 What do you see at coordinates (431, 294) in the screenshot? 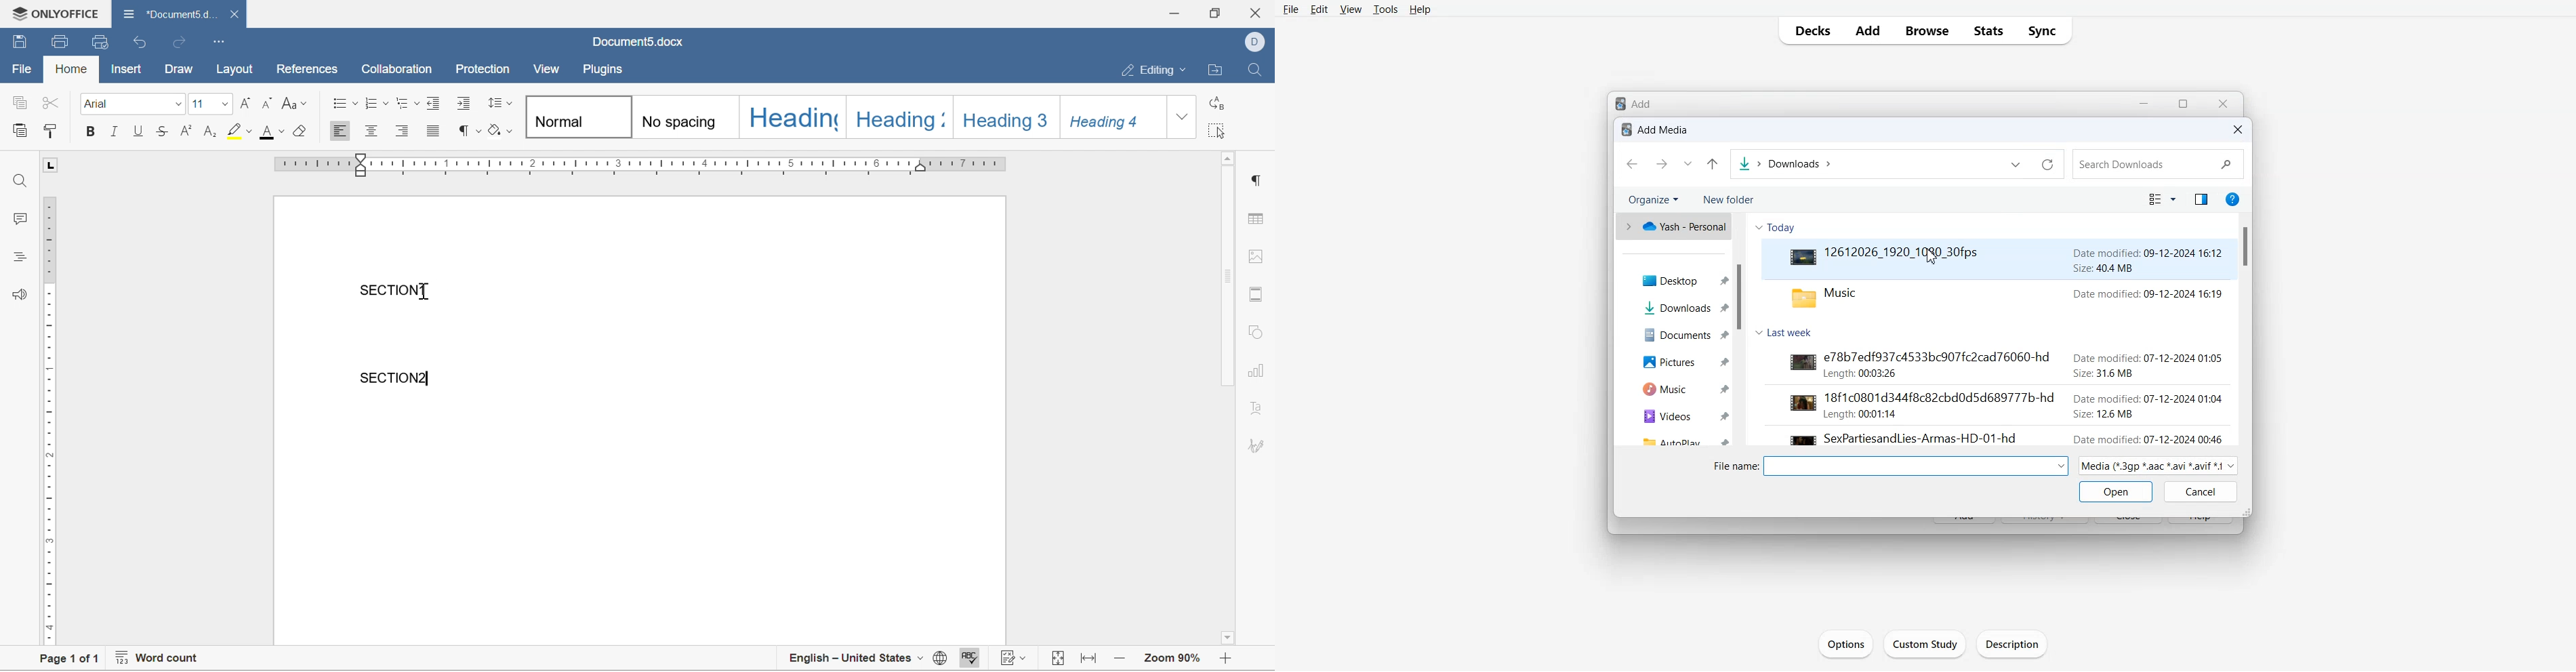
I see `` at bounding box center [431, 294].